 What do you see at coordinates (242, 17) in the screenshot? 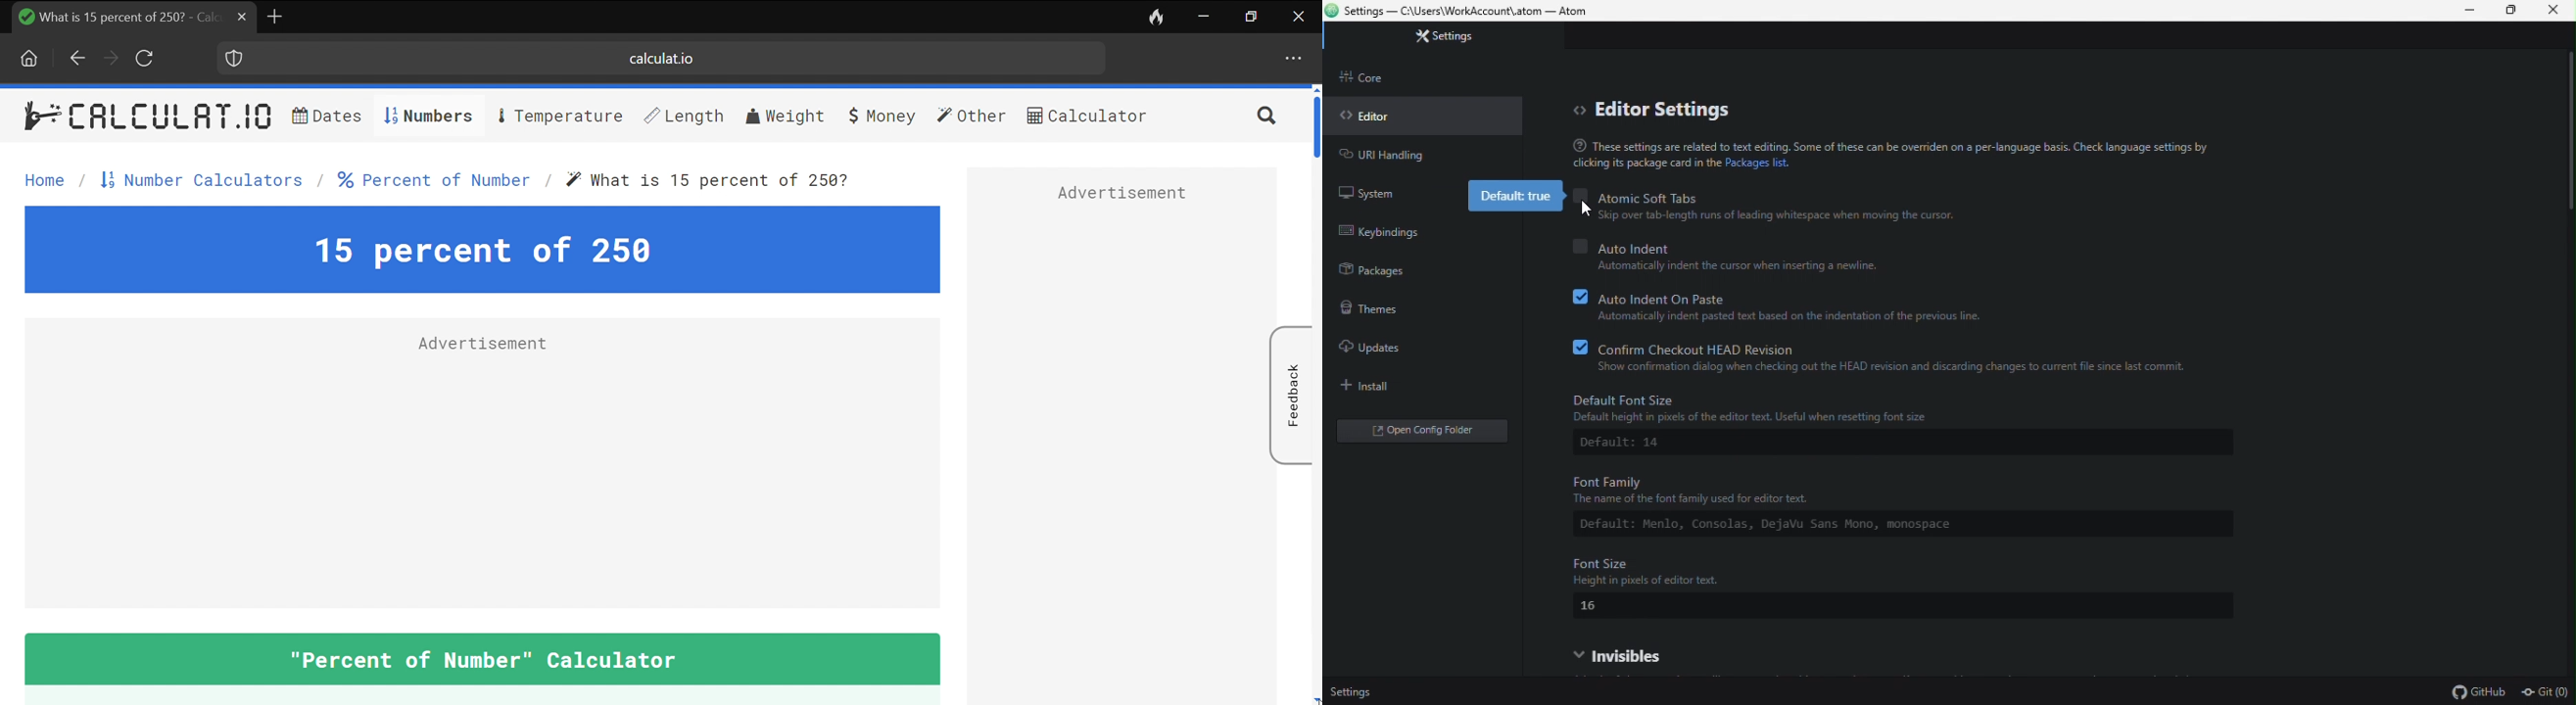
I see `Close current tab` at bounding box center [242, 17].